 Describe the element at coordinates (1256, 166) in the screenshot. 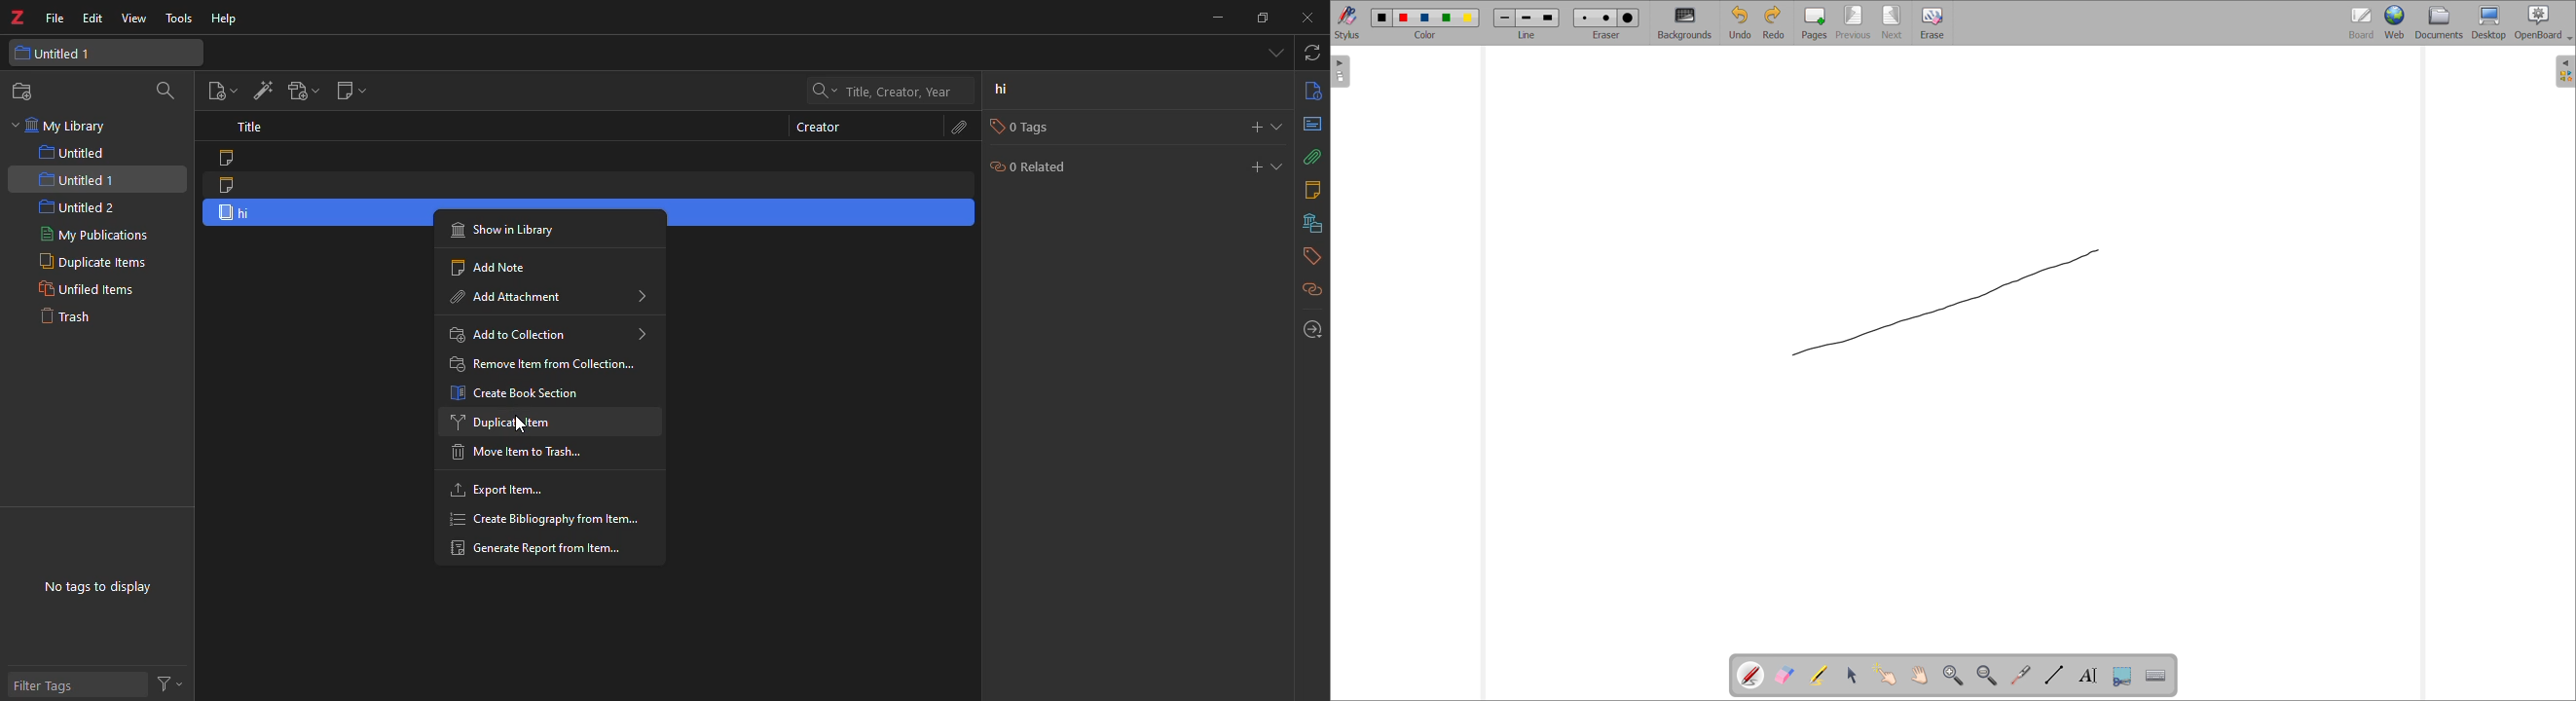

I see `add` at that location.